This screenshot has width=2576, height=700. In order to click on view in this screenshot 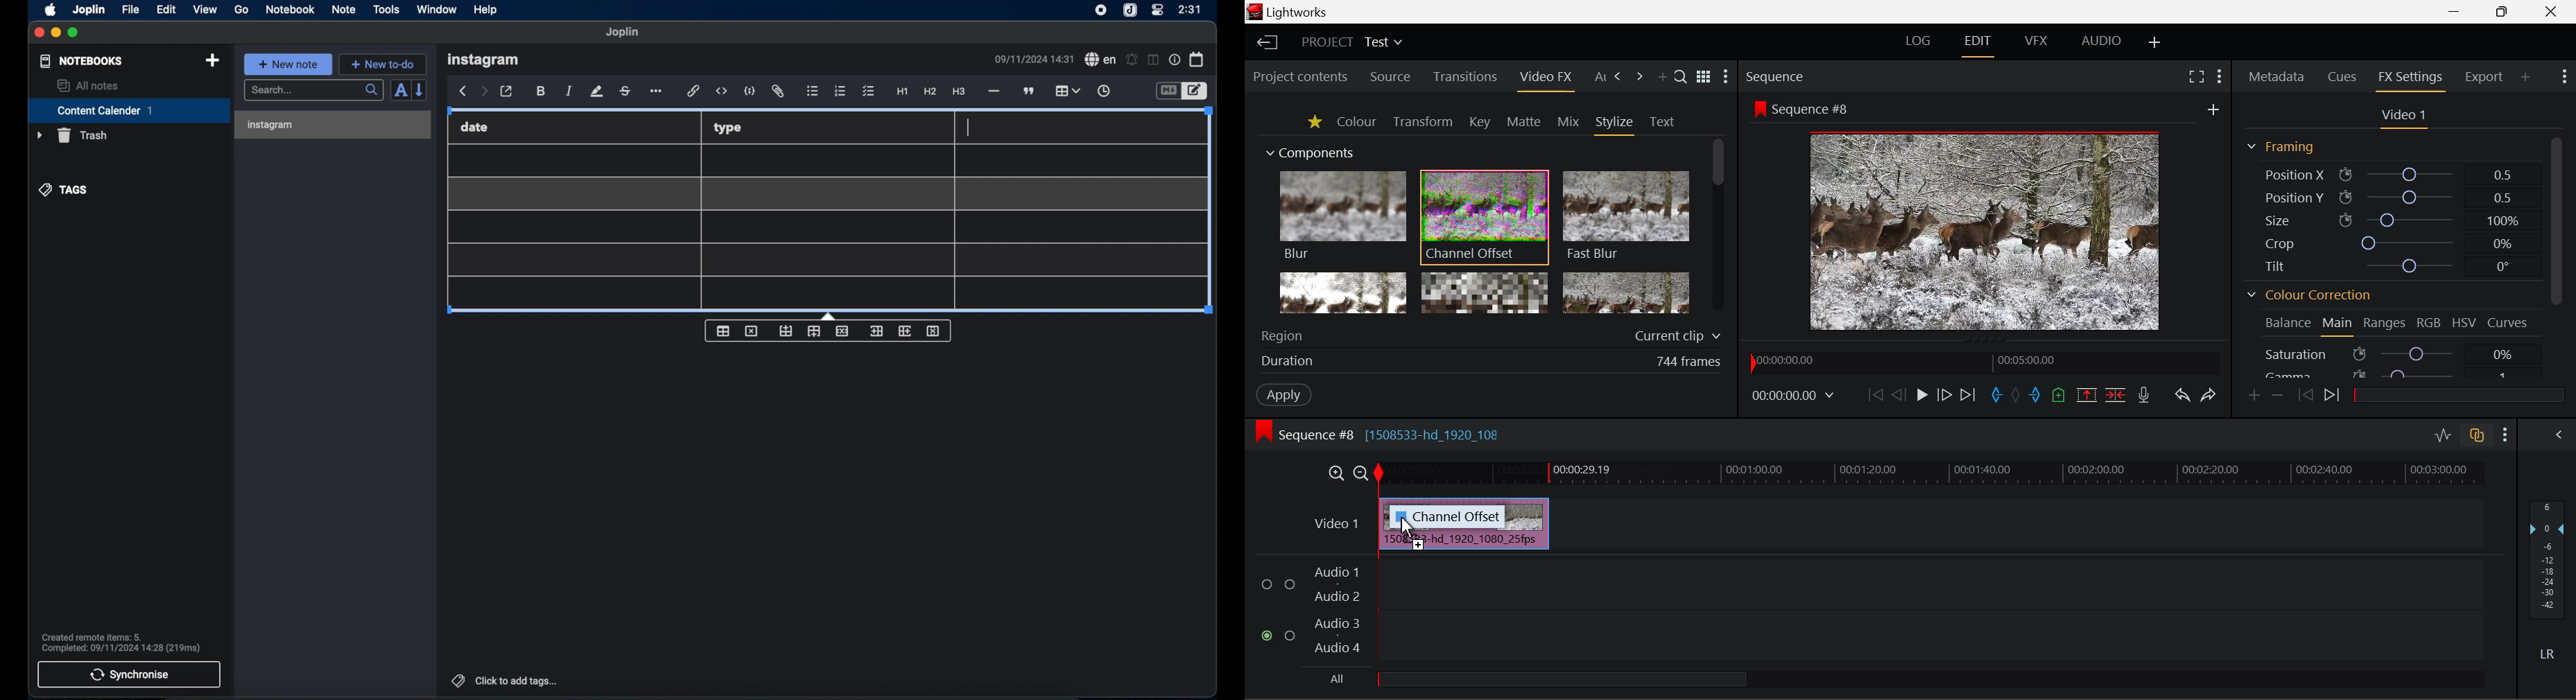, I will do `click(206, 10)`.